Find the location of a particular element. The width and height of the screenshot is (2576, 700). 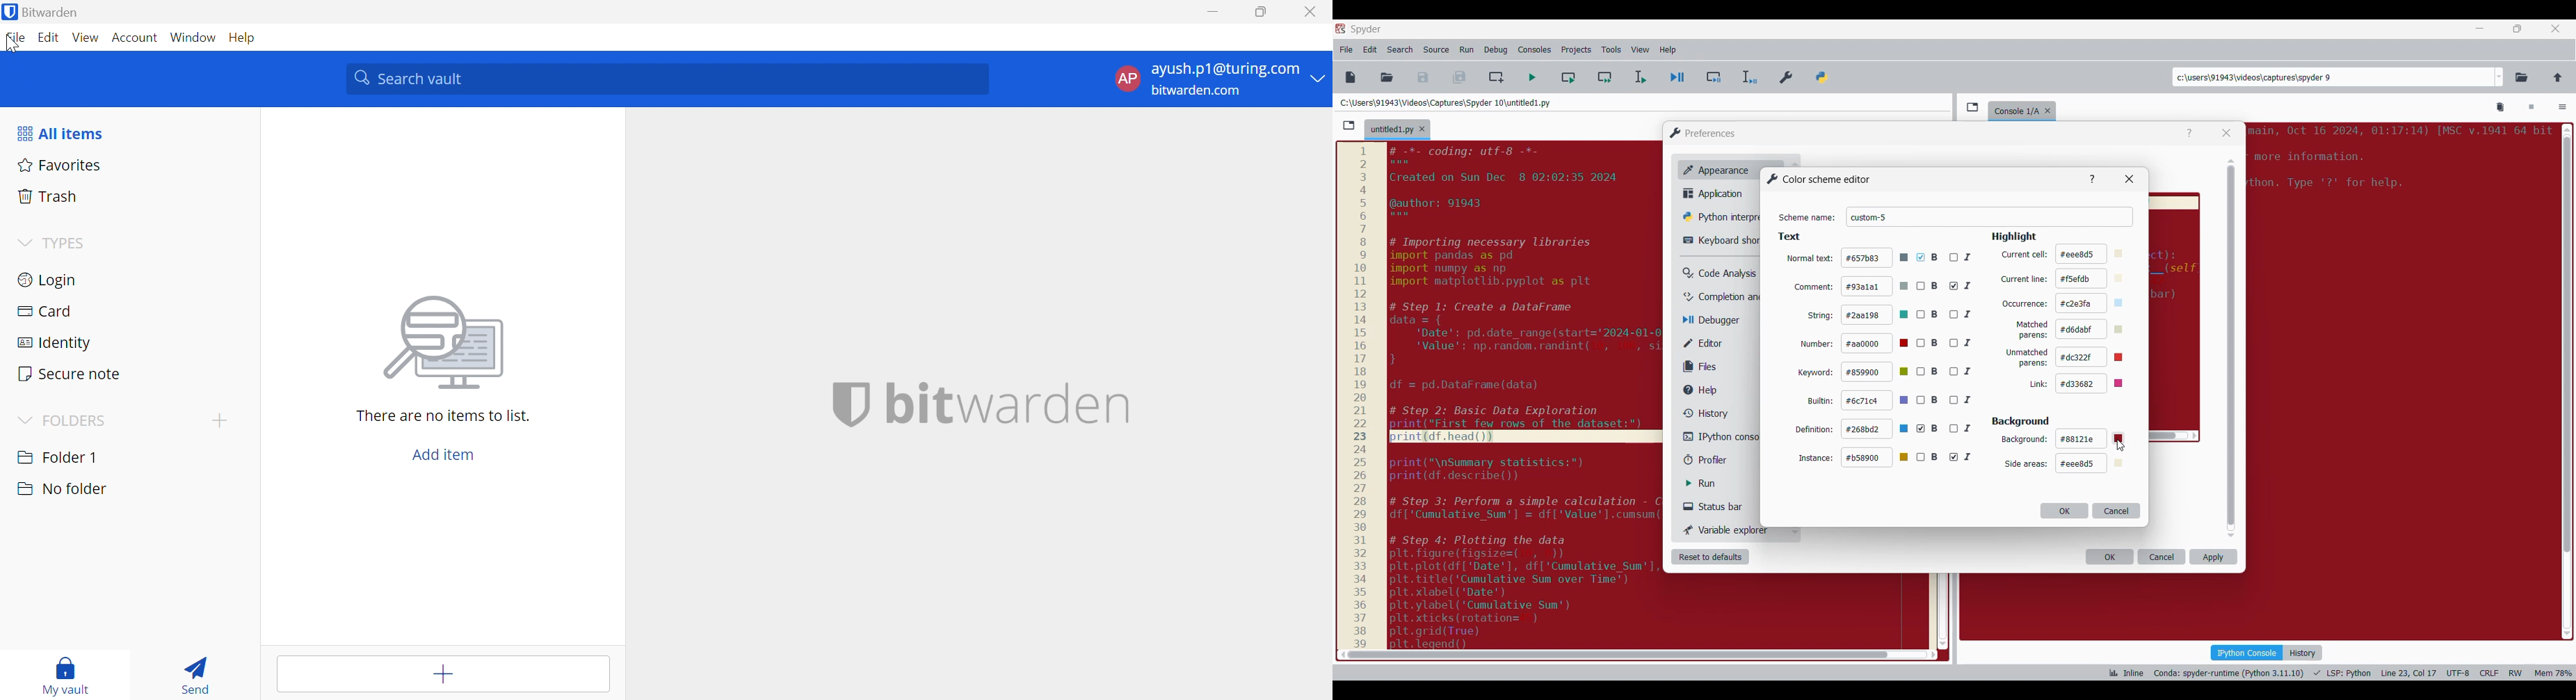

Software logo is located at coordinates (1340, 28).